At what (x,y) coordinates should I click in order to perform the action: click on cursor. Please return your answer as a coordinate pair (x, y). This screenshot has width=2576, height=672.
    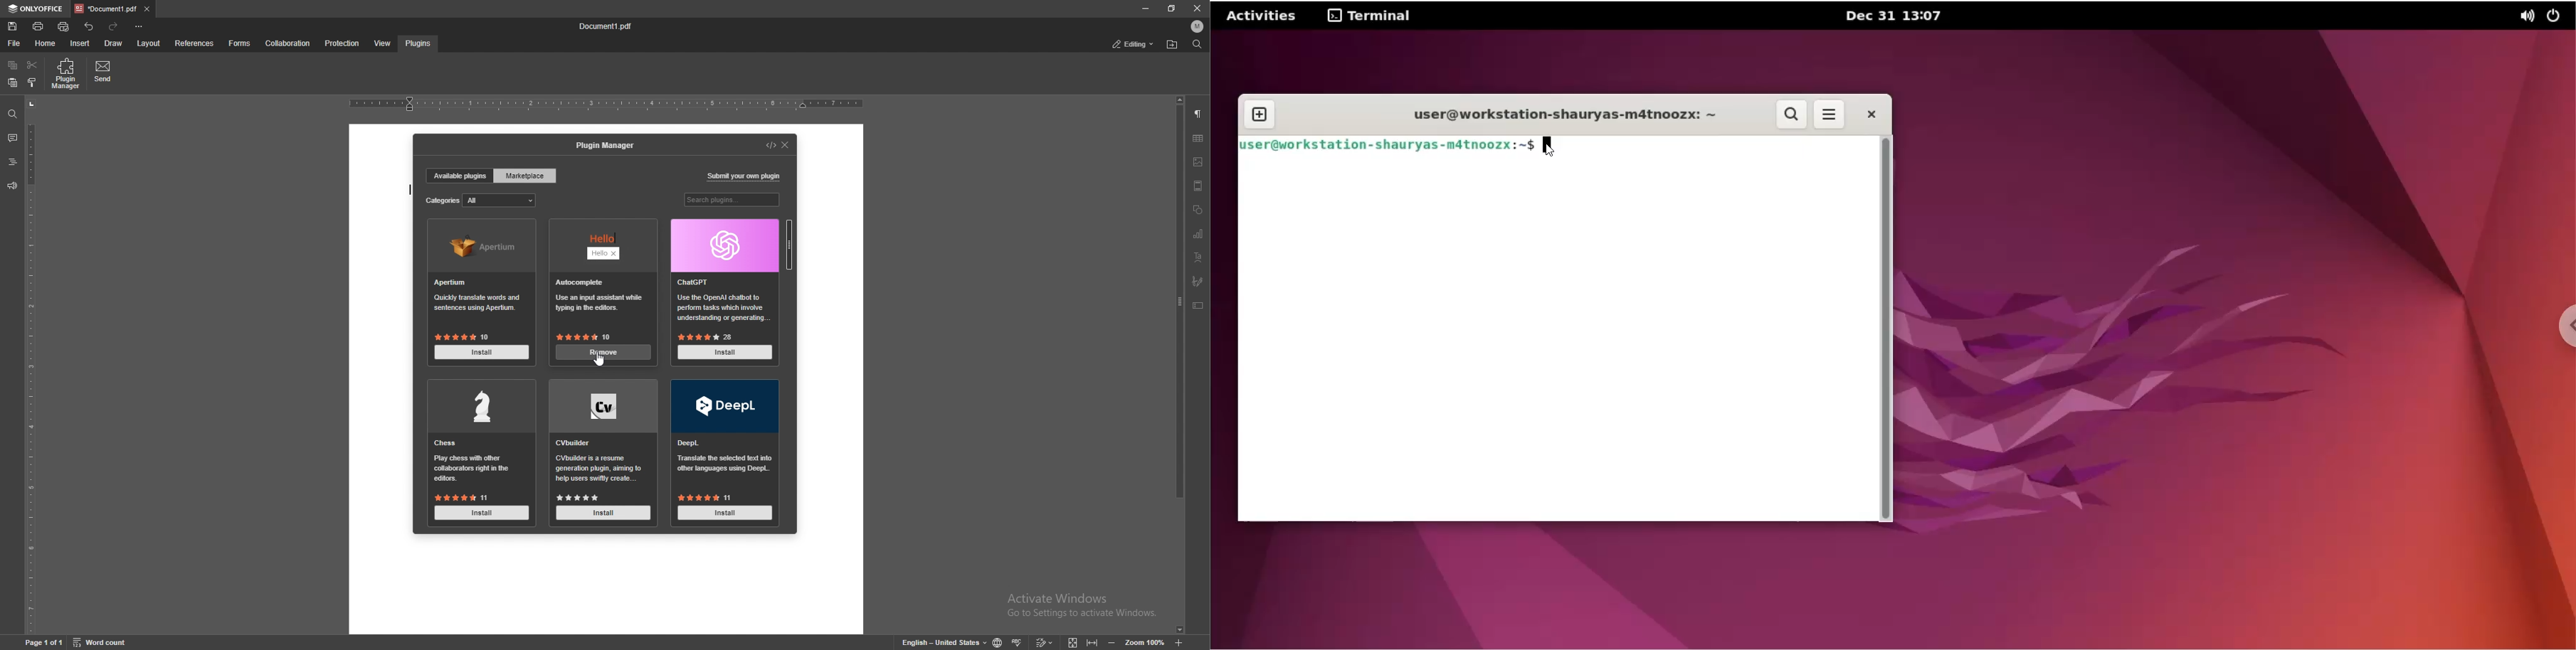
    Looking at the image, I should click on (602, 360).